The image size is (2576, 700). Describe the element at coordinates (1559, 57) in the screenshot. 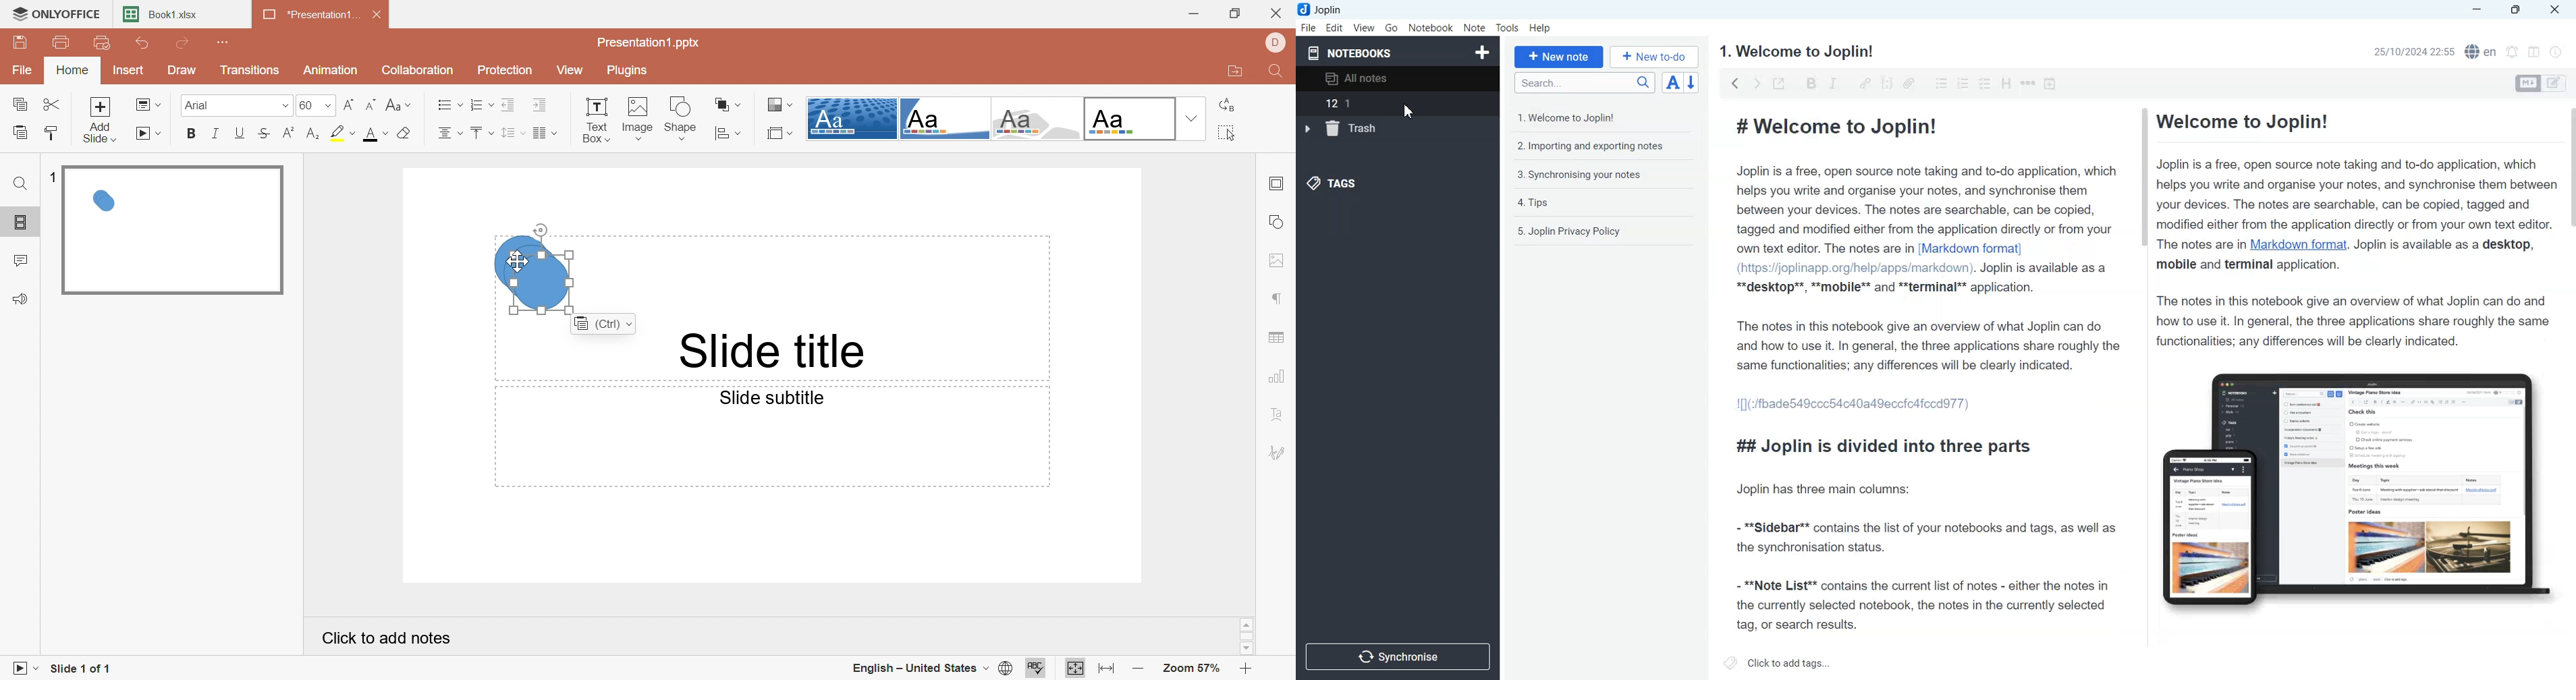

I see `+ New note` at that location.